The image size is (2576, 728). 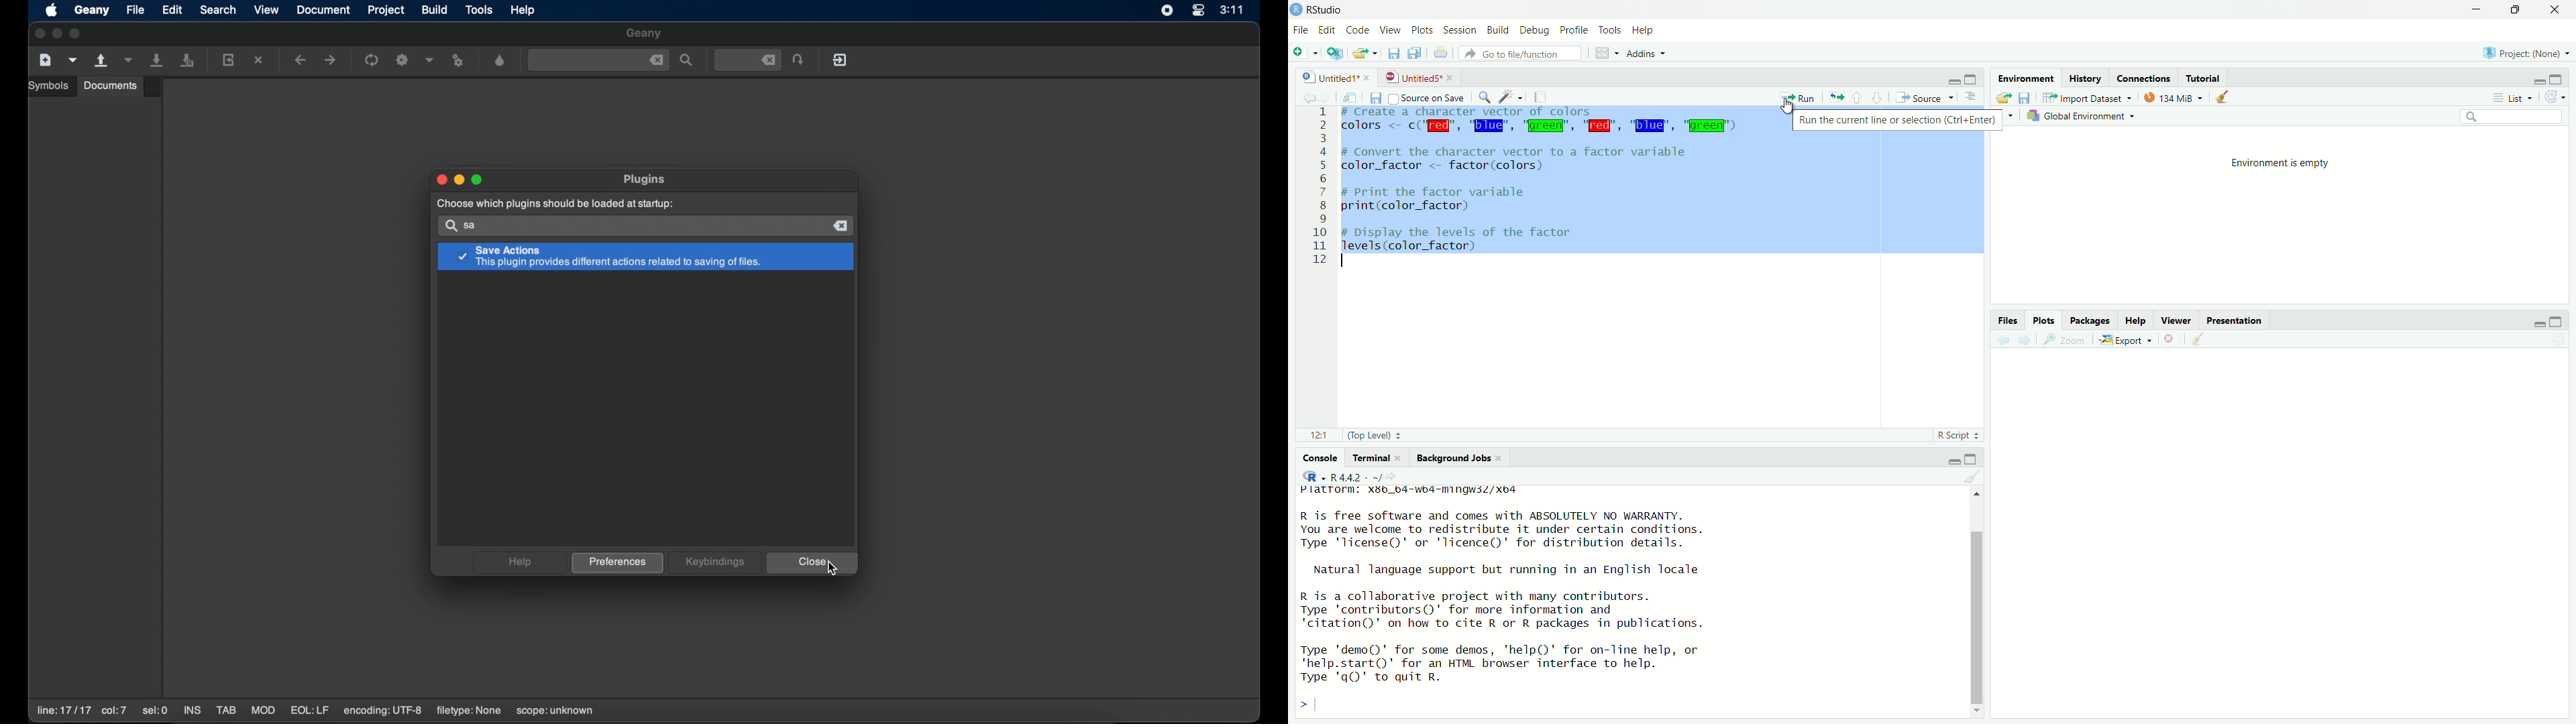 What do you see at coordinates (2288, 542) in the screenshot?
I see `empty plot area` at bounding box center [2288, 542].